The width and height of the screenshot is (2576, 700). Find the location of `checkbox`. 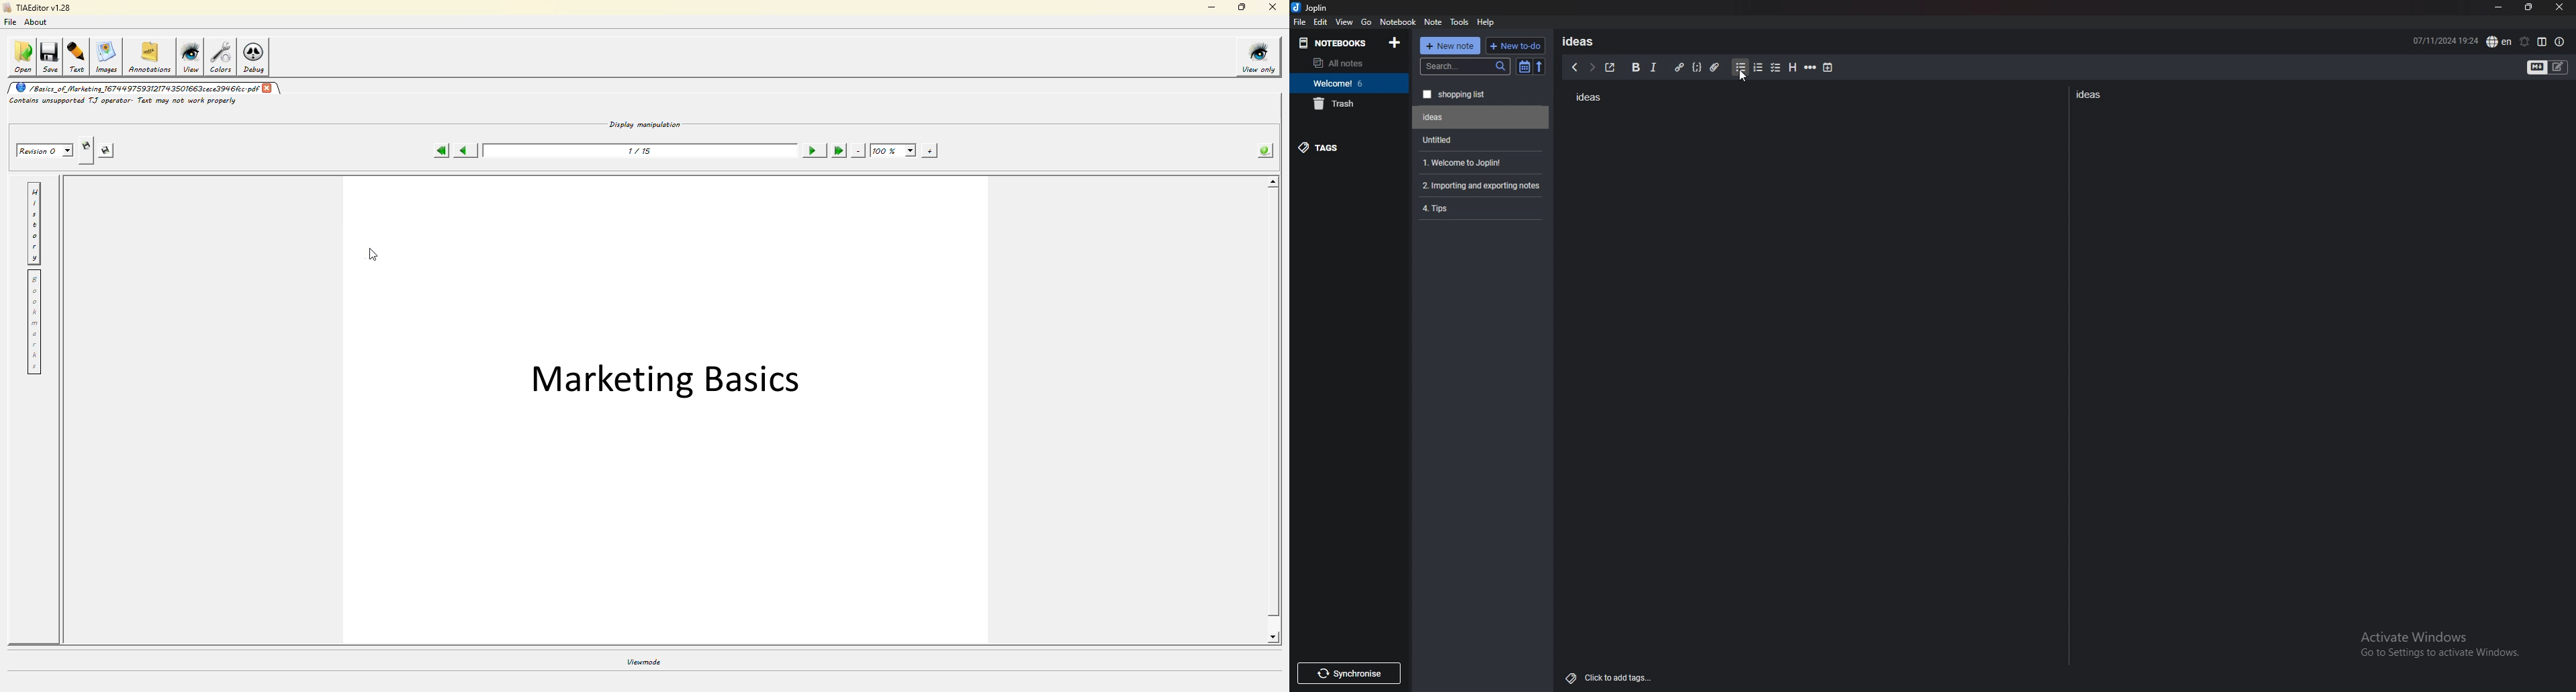

checkbox is located at coordinates (1776, 68).